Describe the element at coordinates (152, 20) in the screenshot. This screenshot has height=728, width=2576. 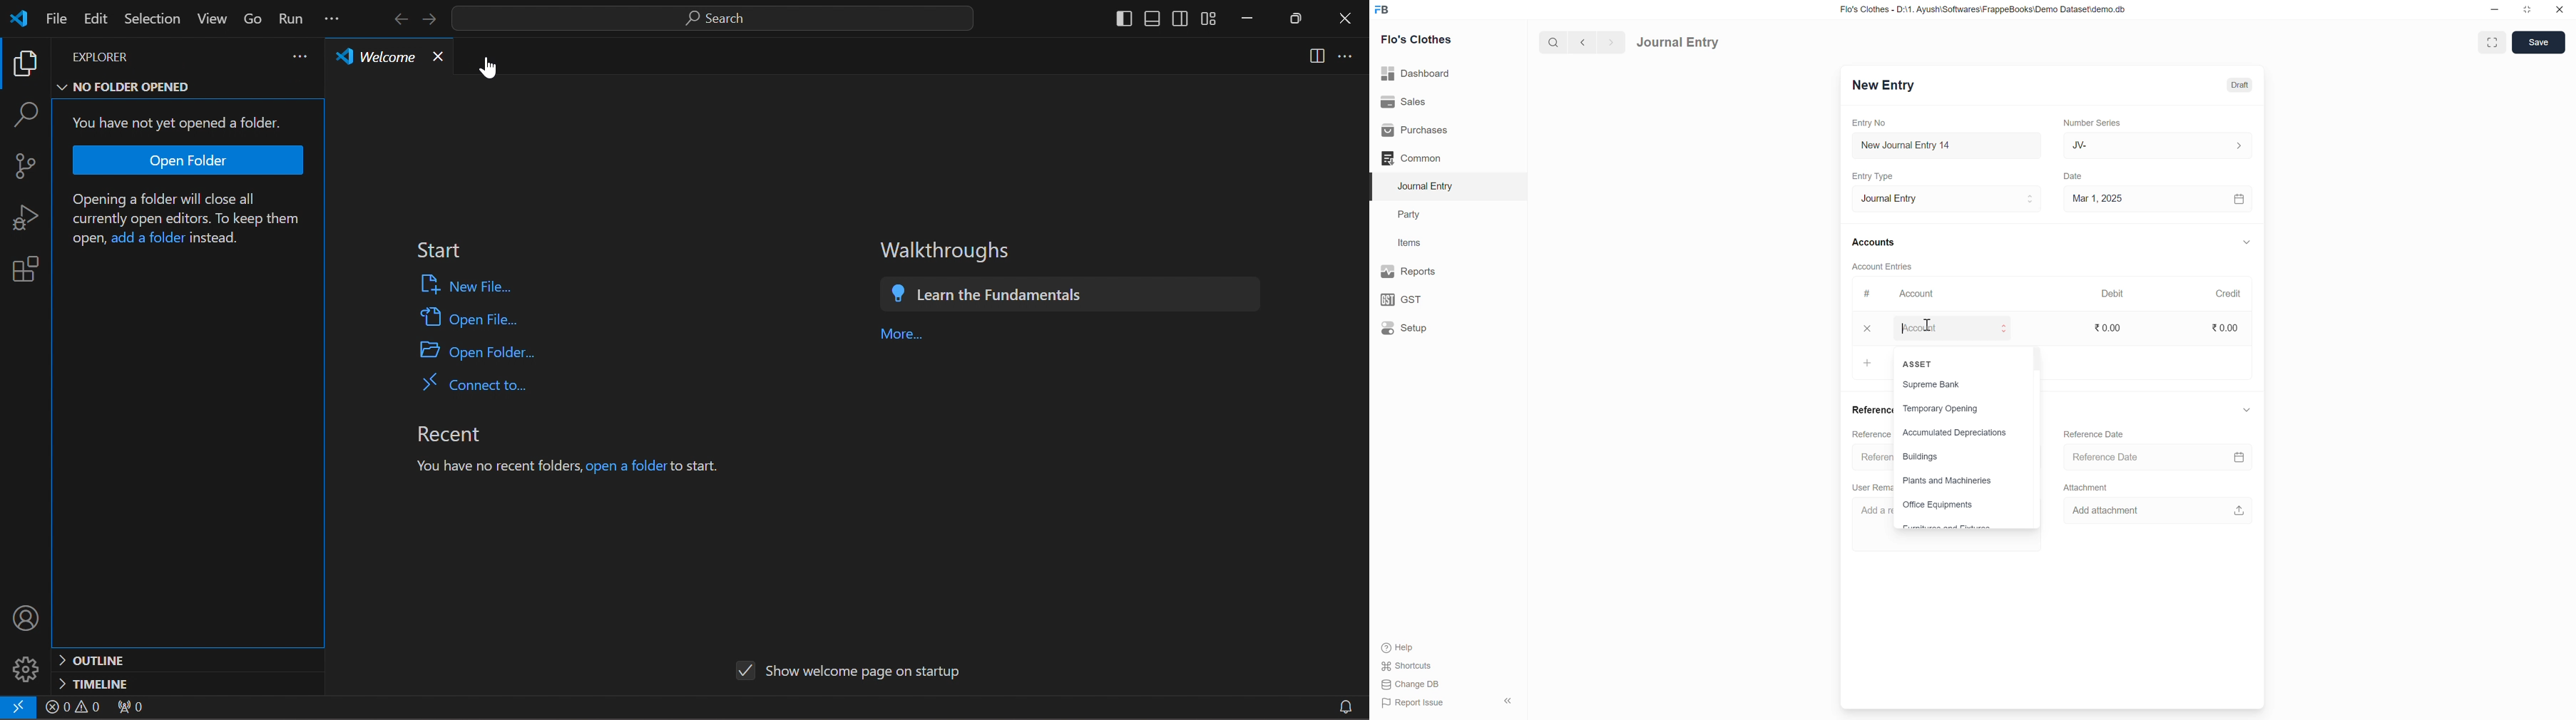
I see `selection` at that location.